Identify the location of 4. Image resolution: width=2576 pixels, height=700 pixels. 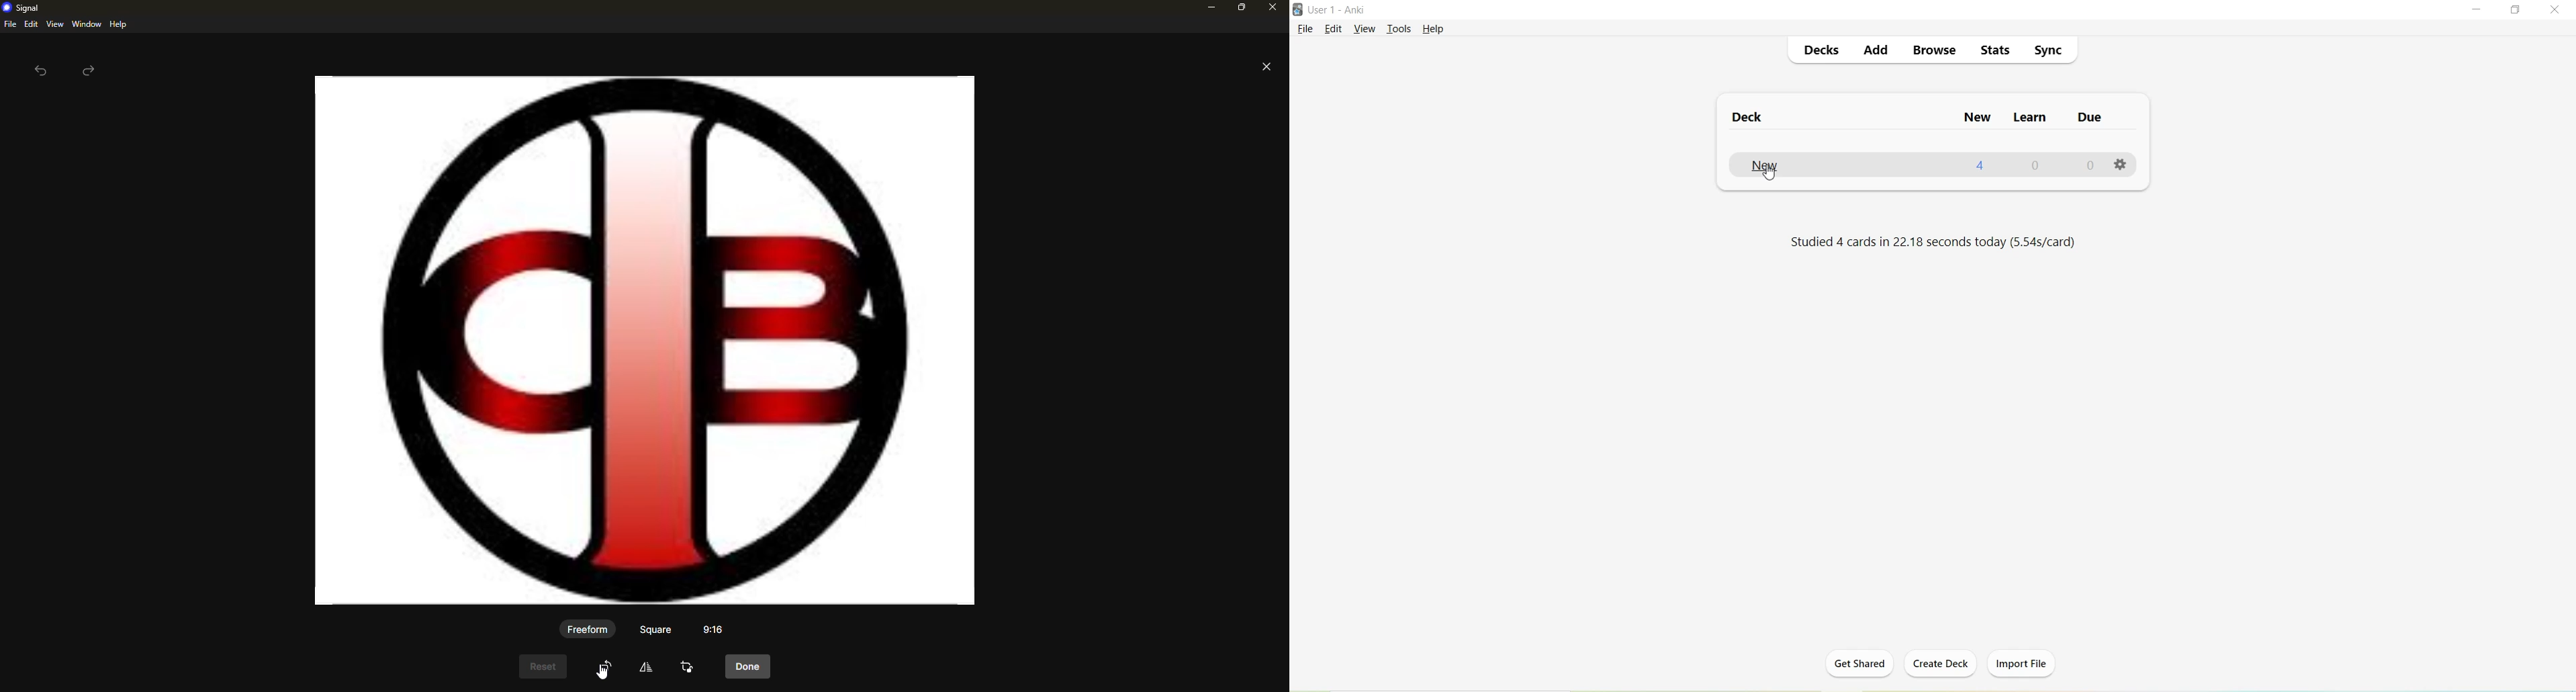
(1980, 166).